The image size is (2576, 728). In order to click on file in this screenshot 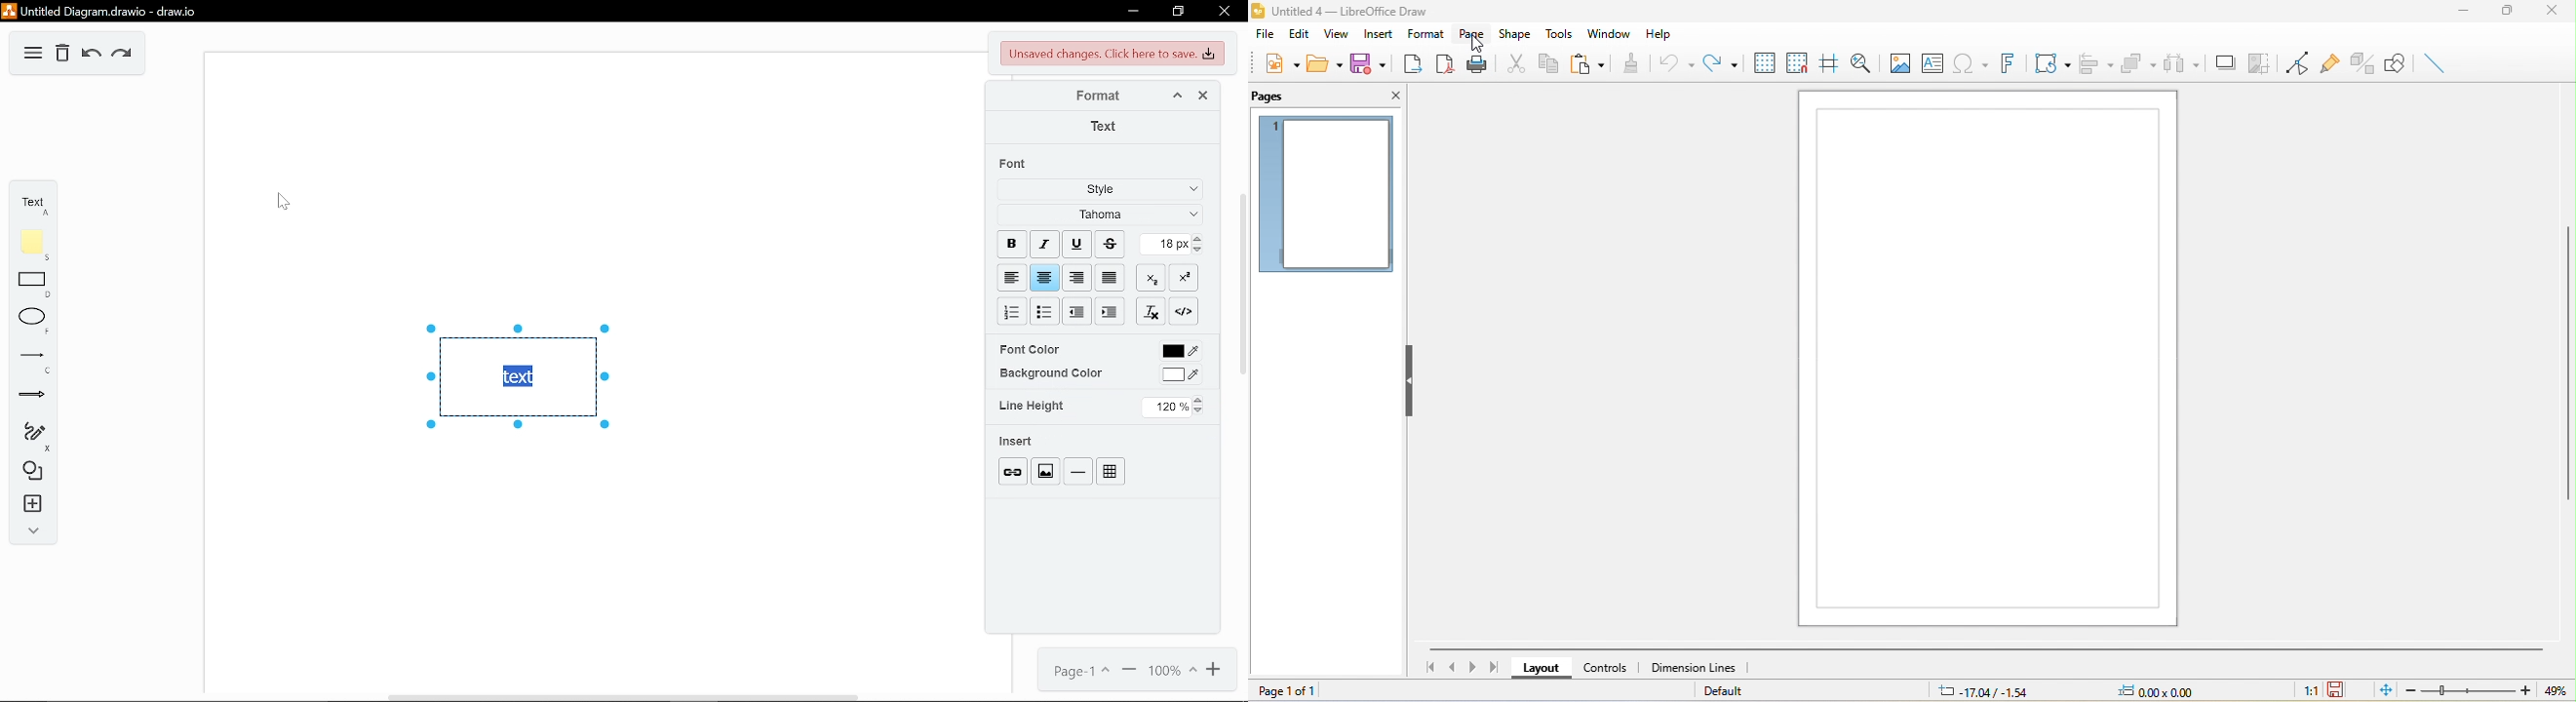, I will do `click(1267, 35)`.